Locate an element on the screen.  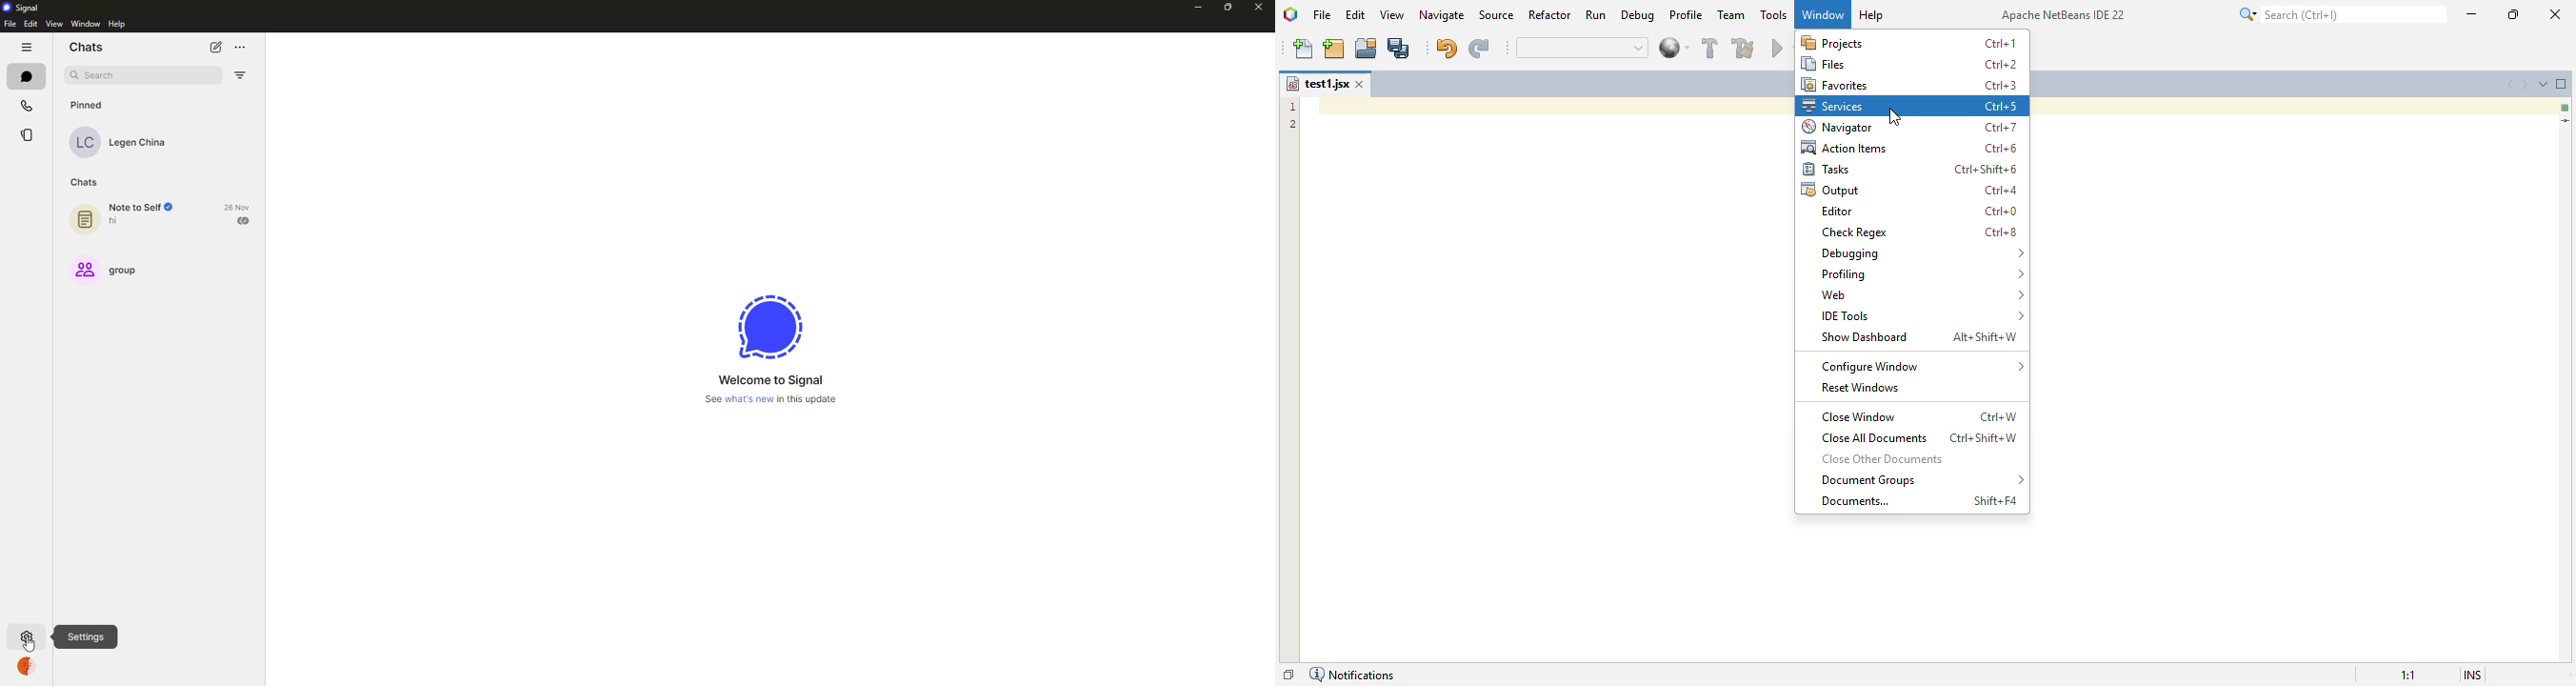
show dashboard is located at coordinates (1865, 336).